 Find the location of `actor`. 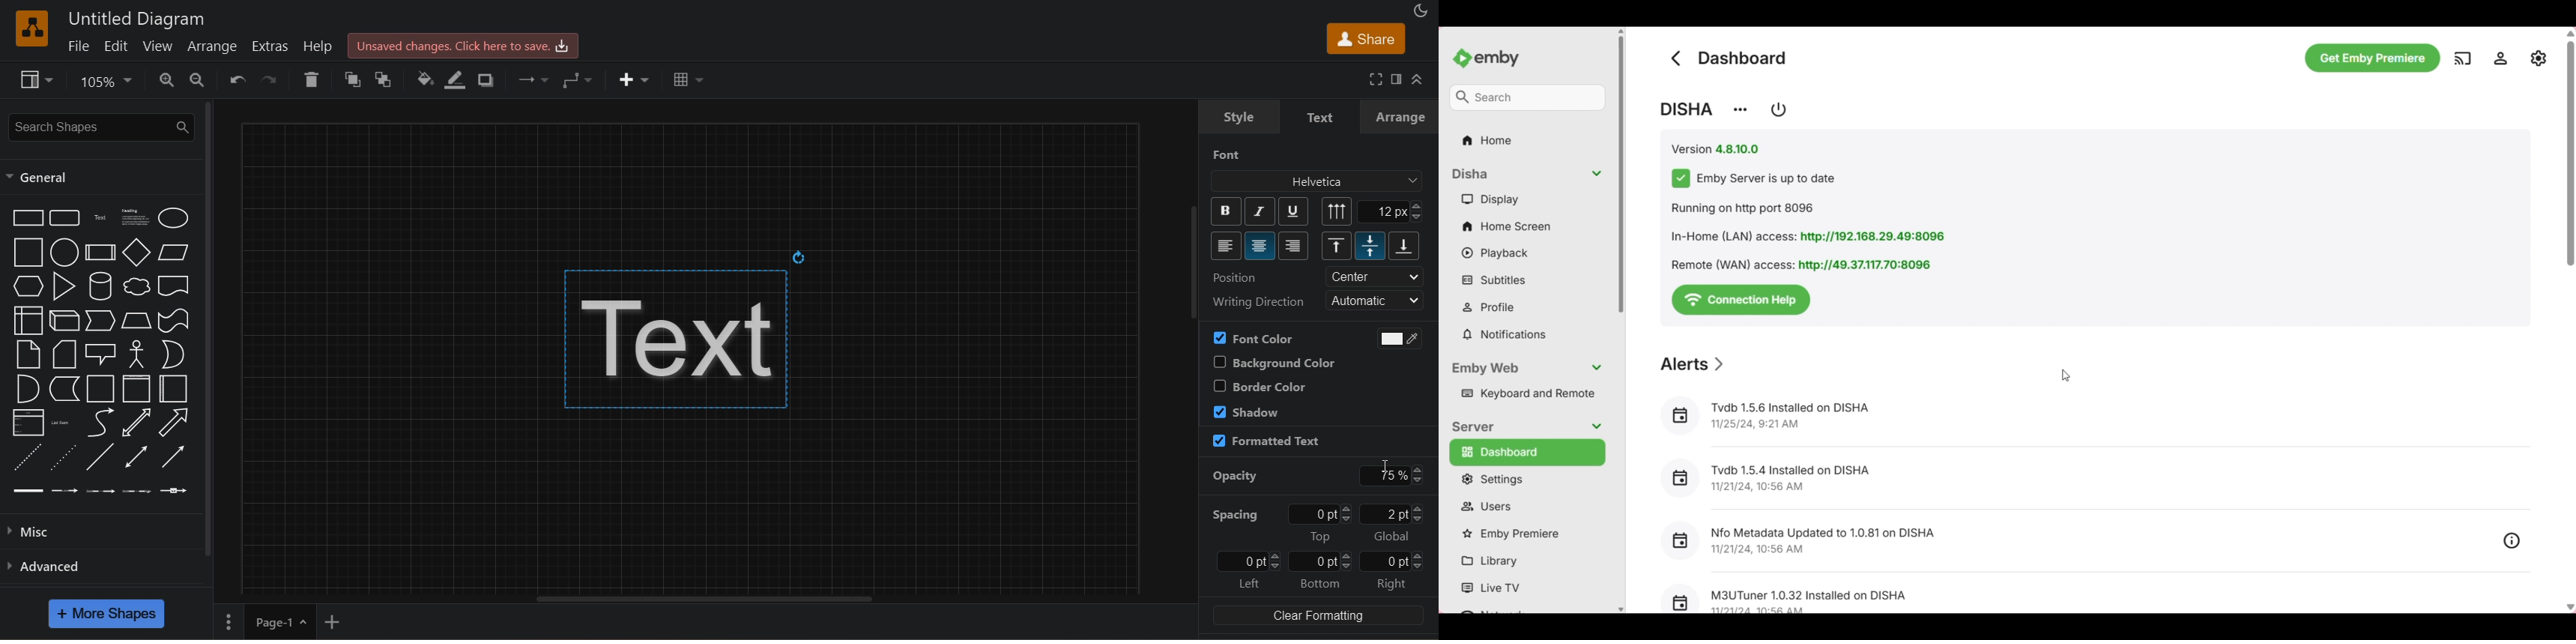

actor is located at coordinates (139, 354).